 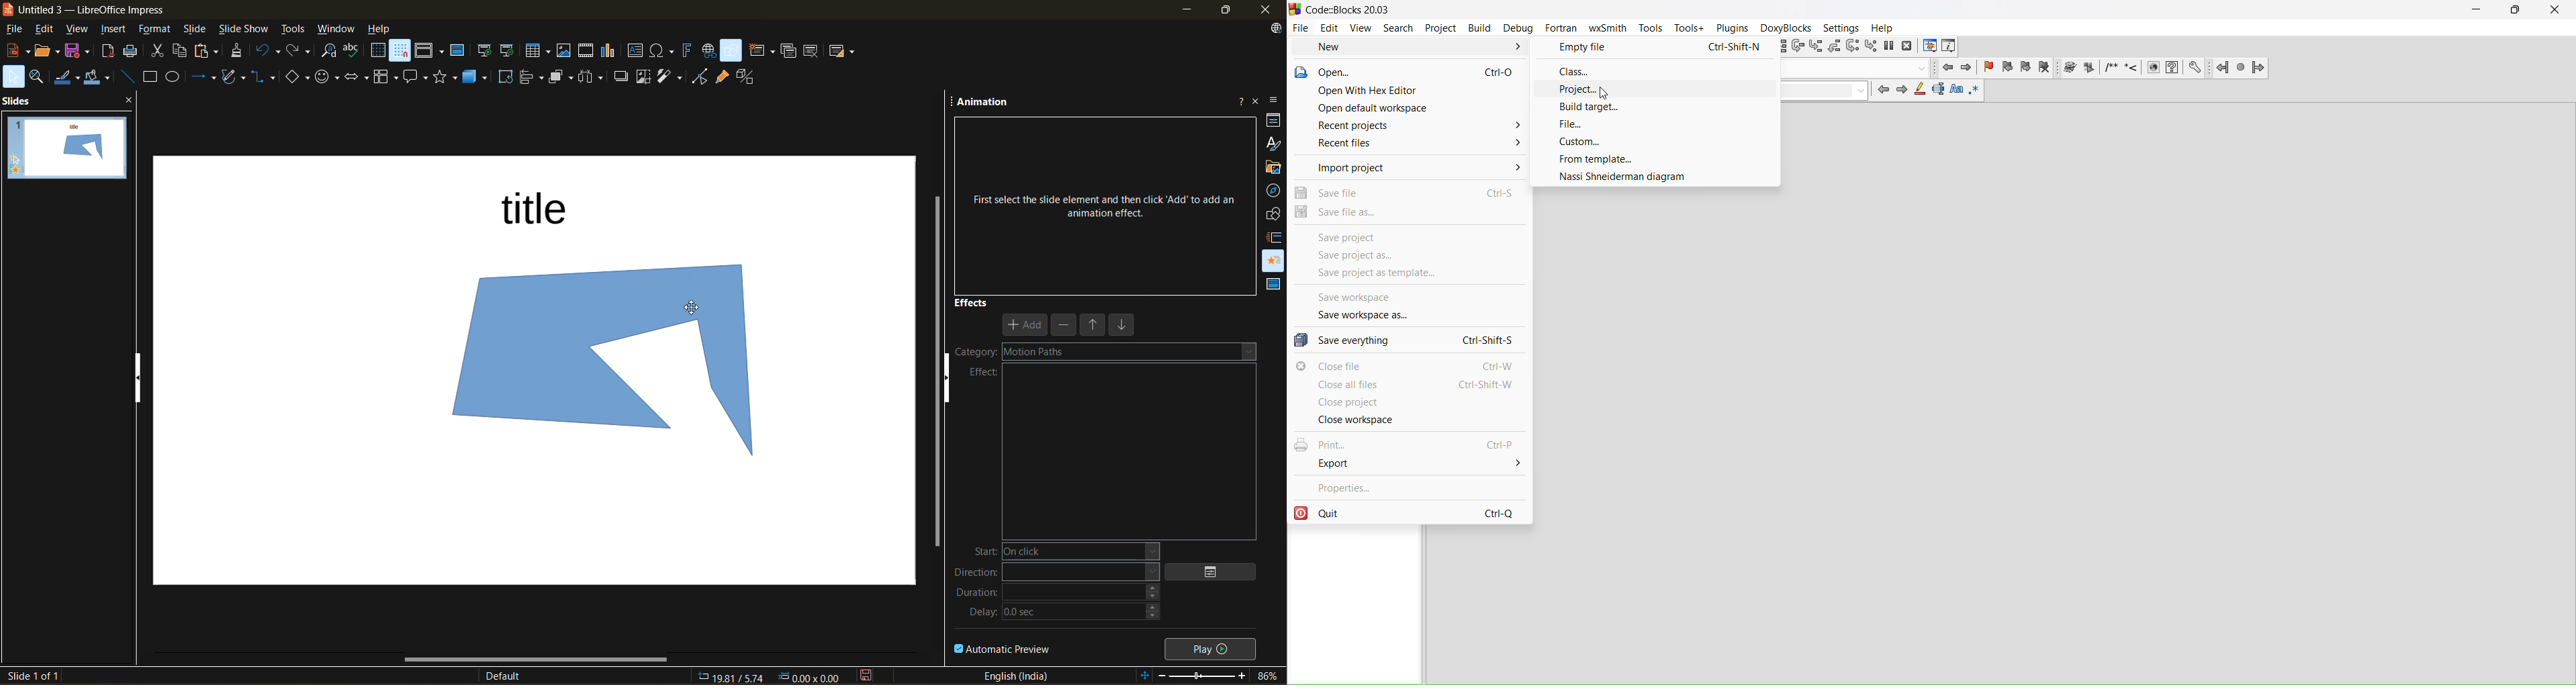 What do you see at coordinates (149, 76) in the screenshot?
I see `rectangle` at bounding box center [149, 76].